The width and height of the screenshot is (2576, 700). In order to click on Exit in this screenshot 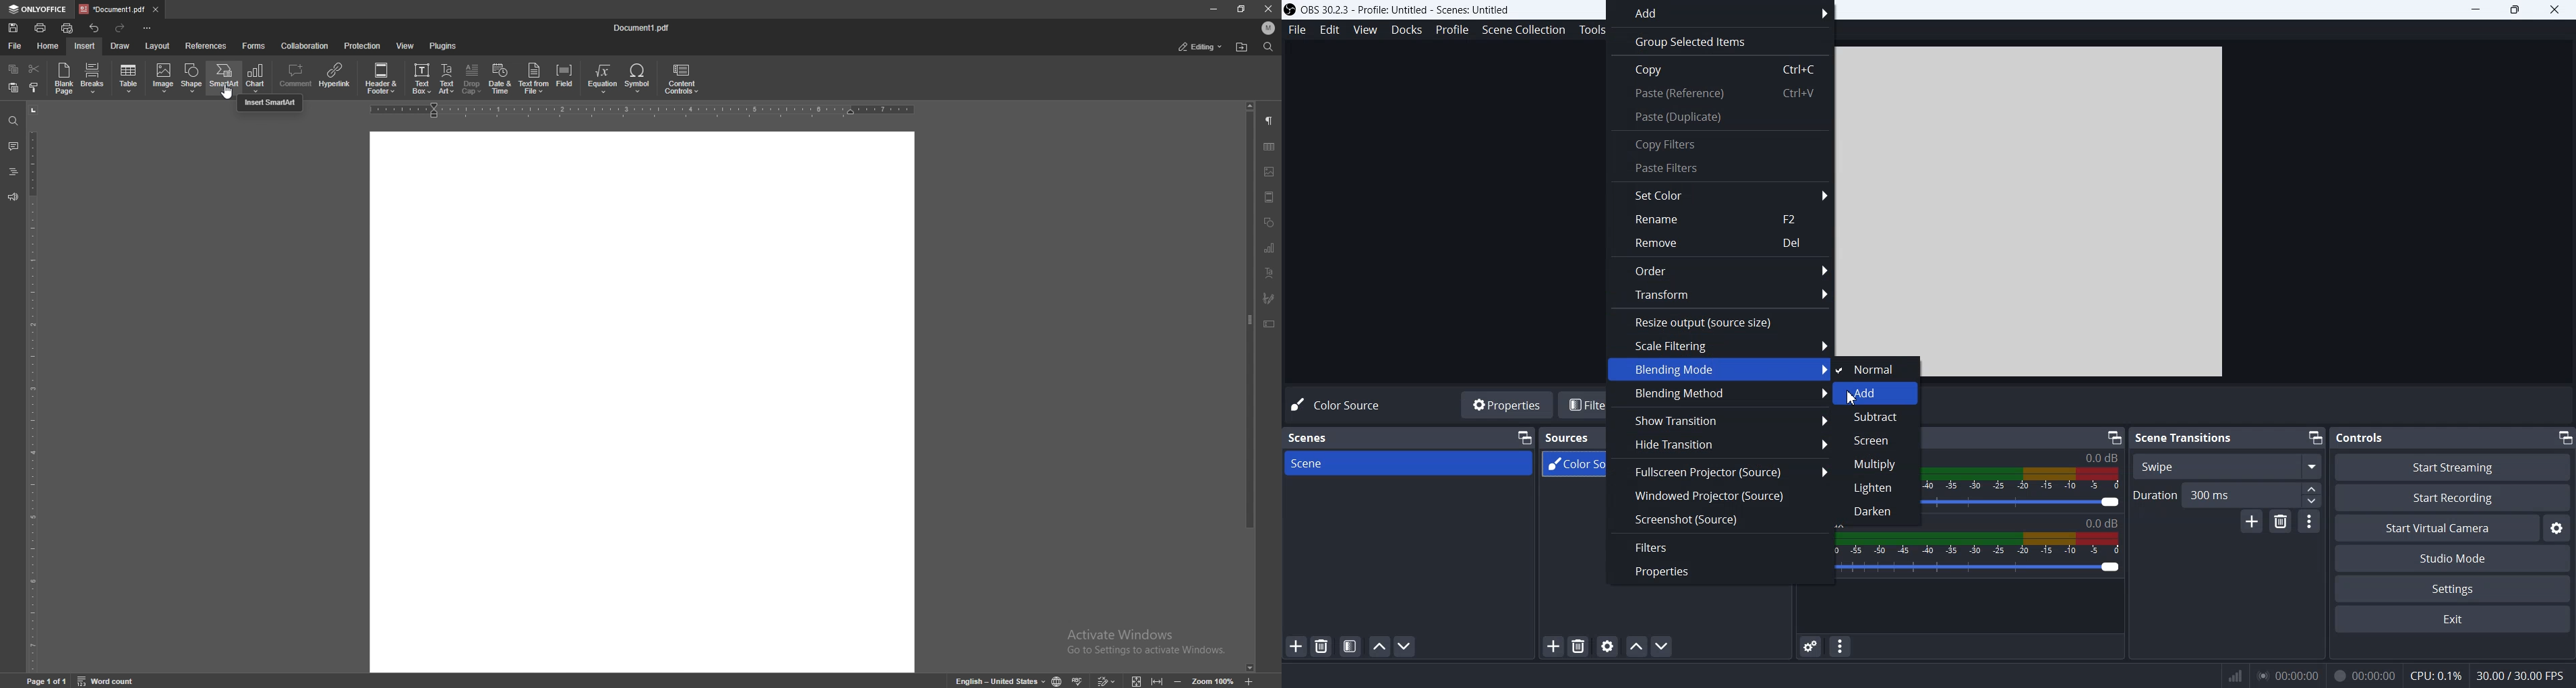, I will do `click(2453, 621)`.